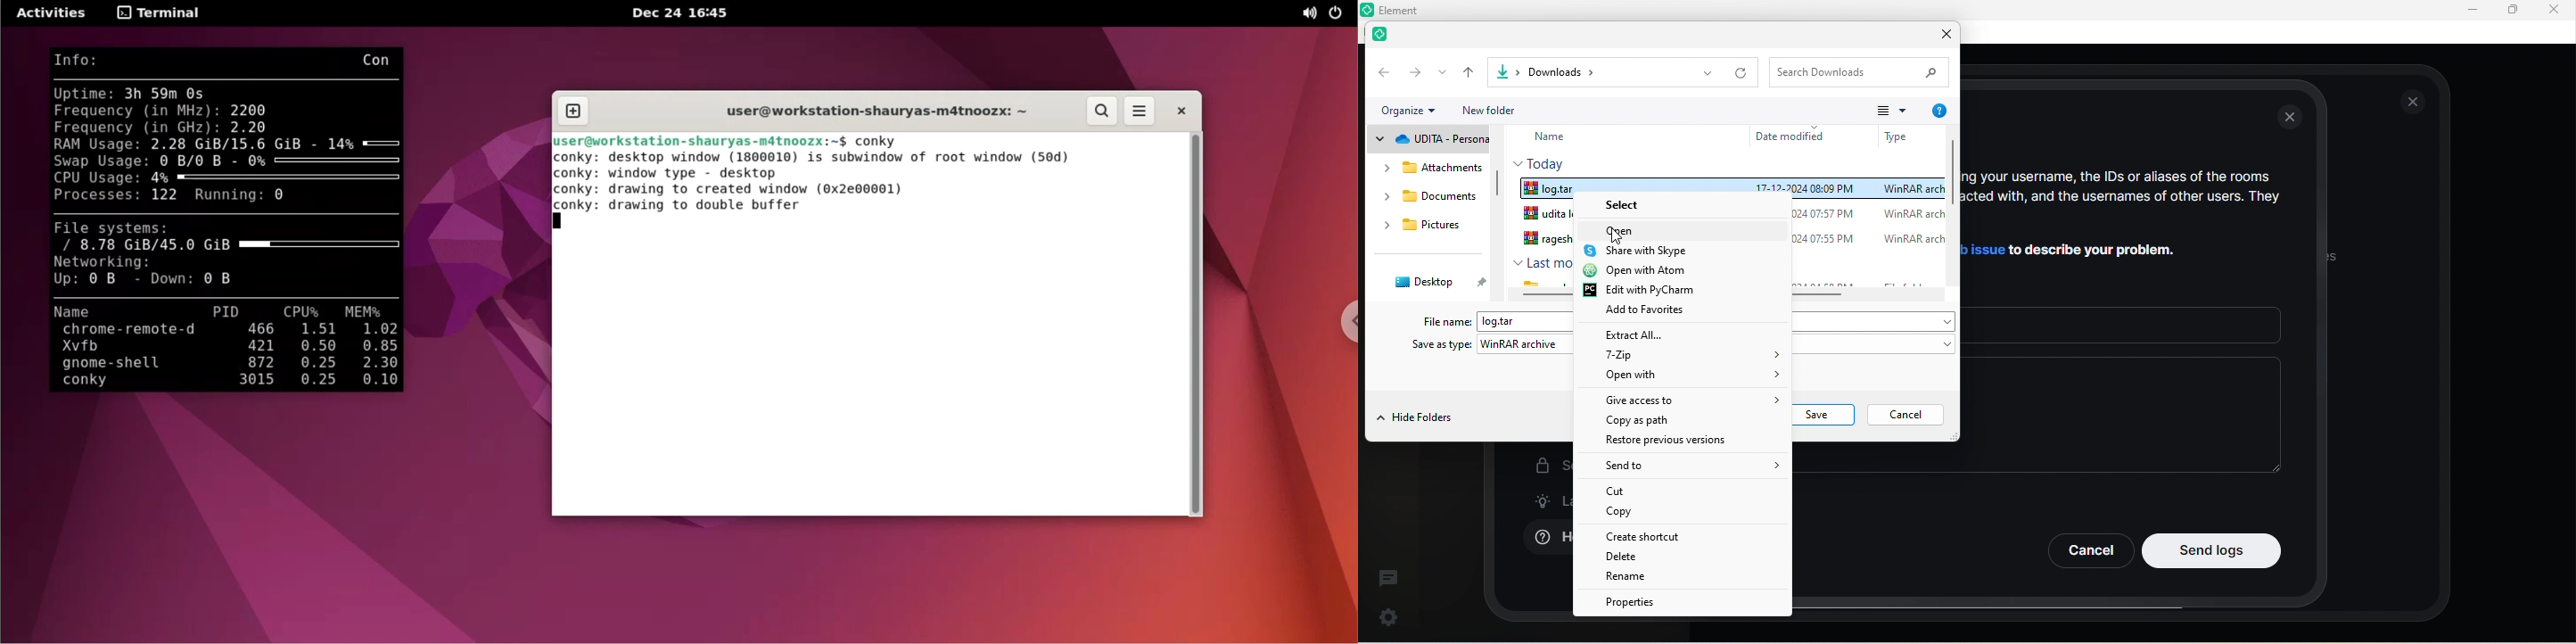  What do you see at coordinates (2089, 550) in the screenshot?
I see `Cancel` at bounding box center [2089, 550].